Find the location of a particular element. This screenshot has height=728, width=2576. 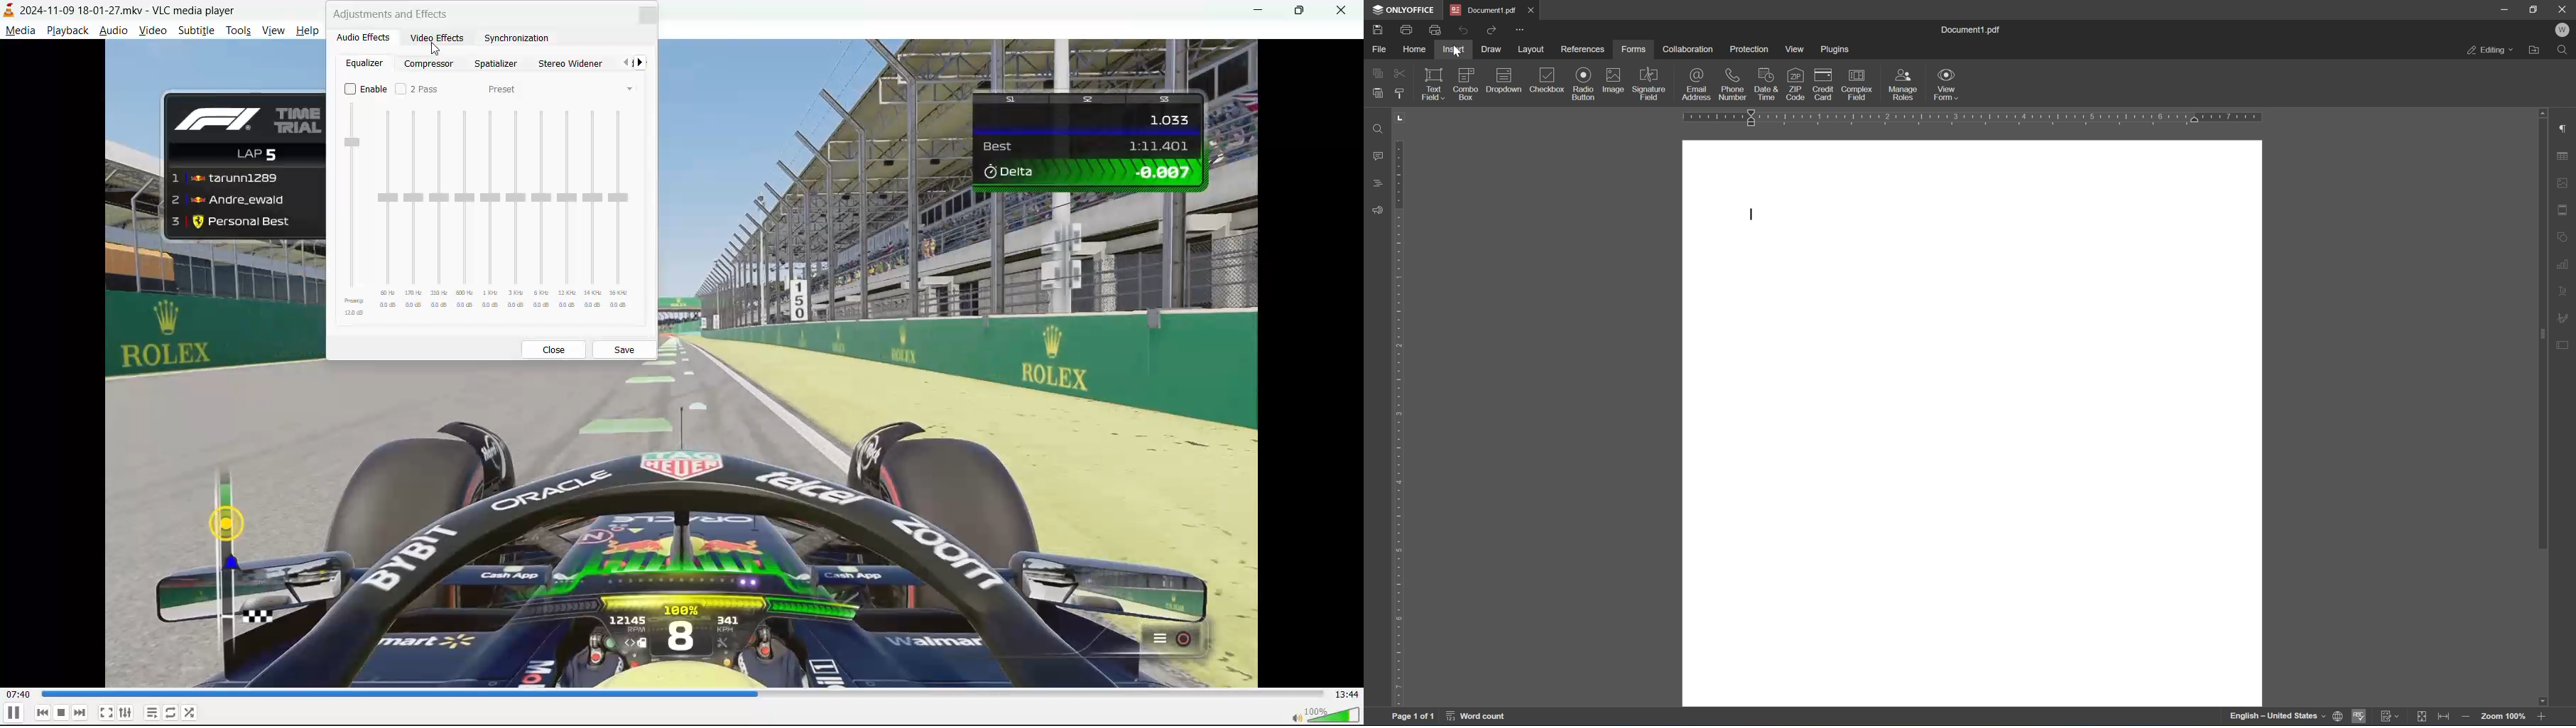

zoom in is located at coordinates (2542, 717).